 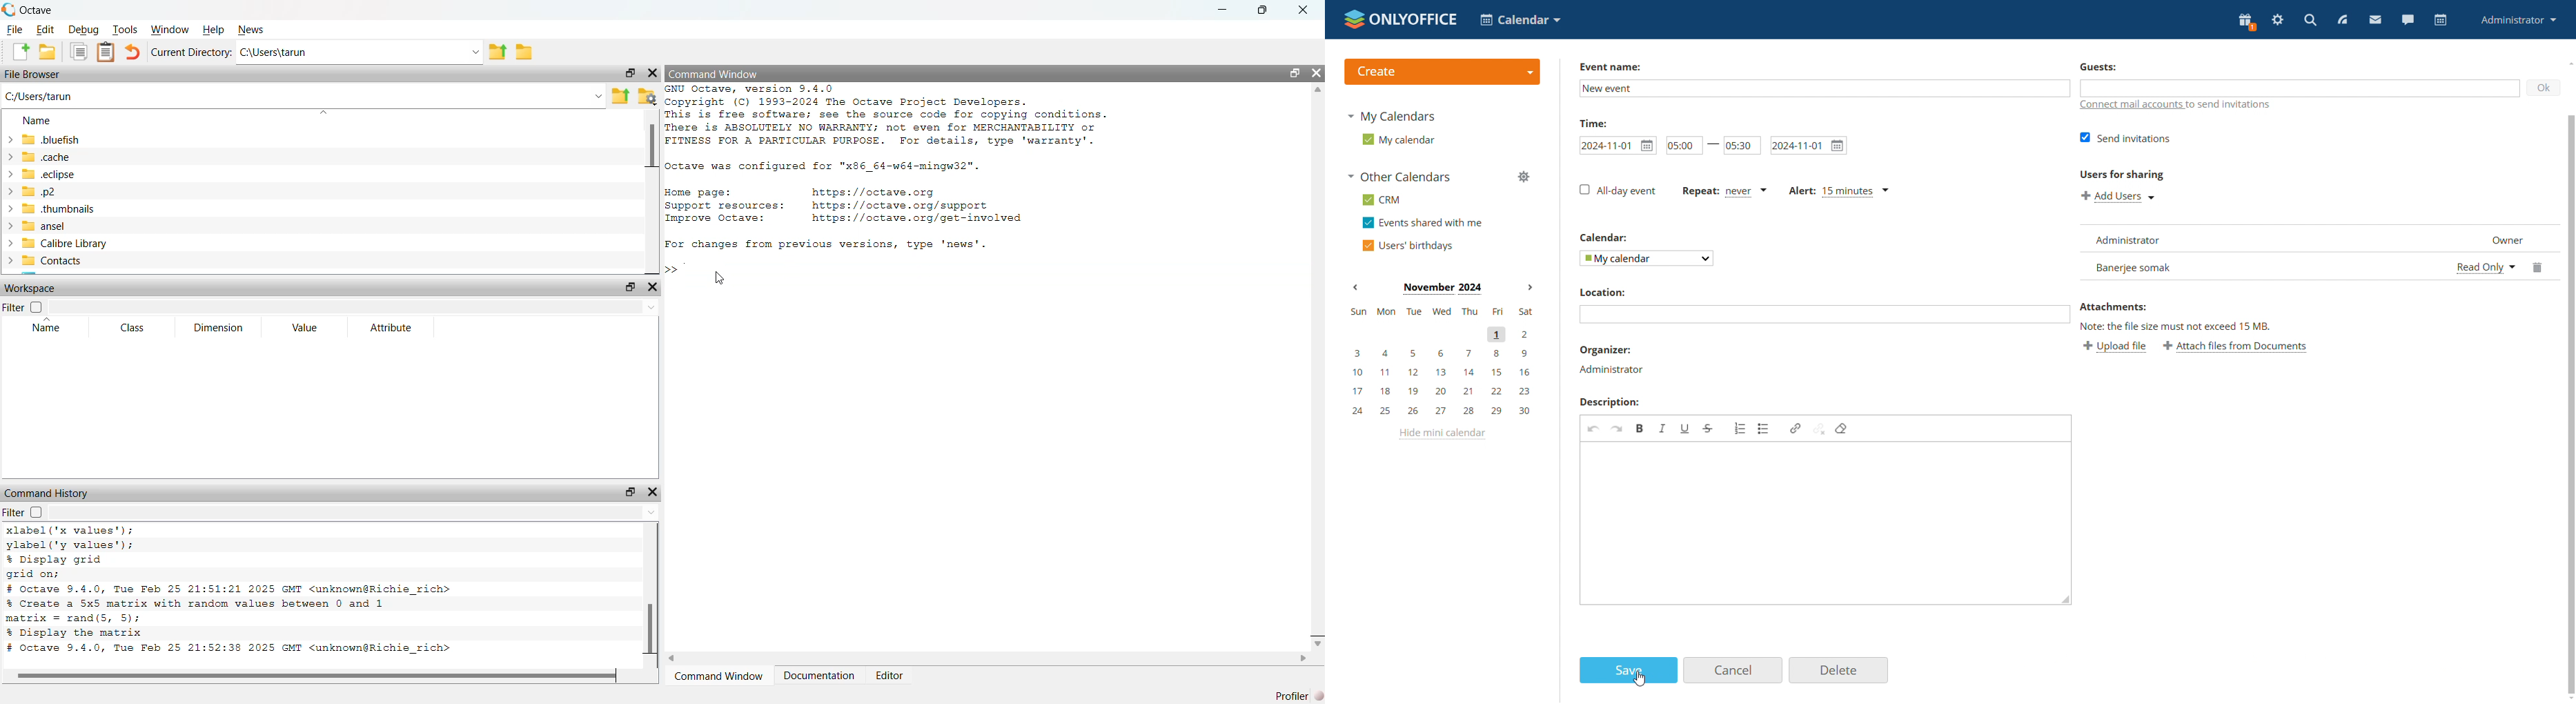 I want to click on Name, so click(x=41, y=121).